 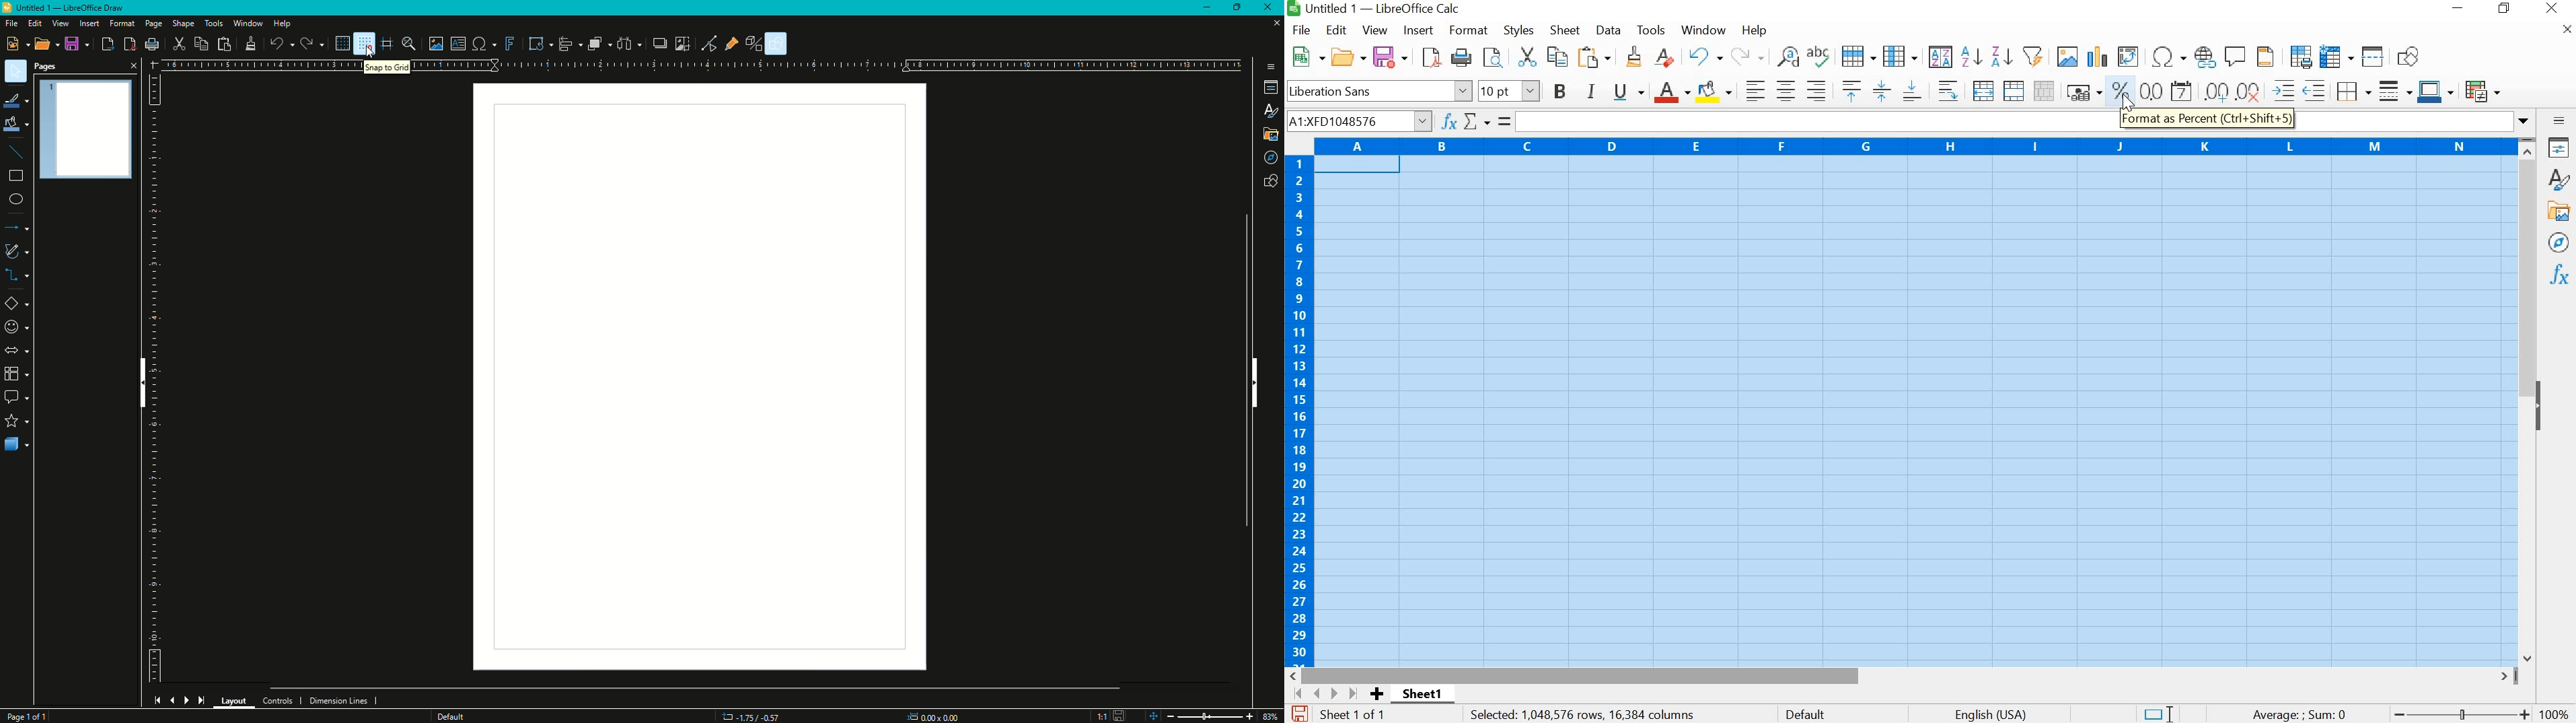 I want to click on Display grid, so click(x=337, y=43).